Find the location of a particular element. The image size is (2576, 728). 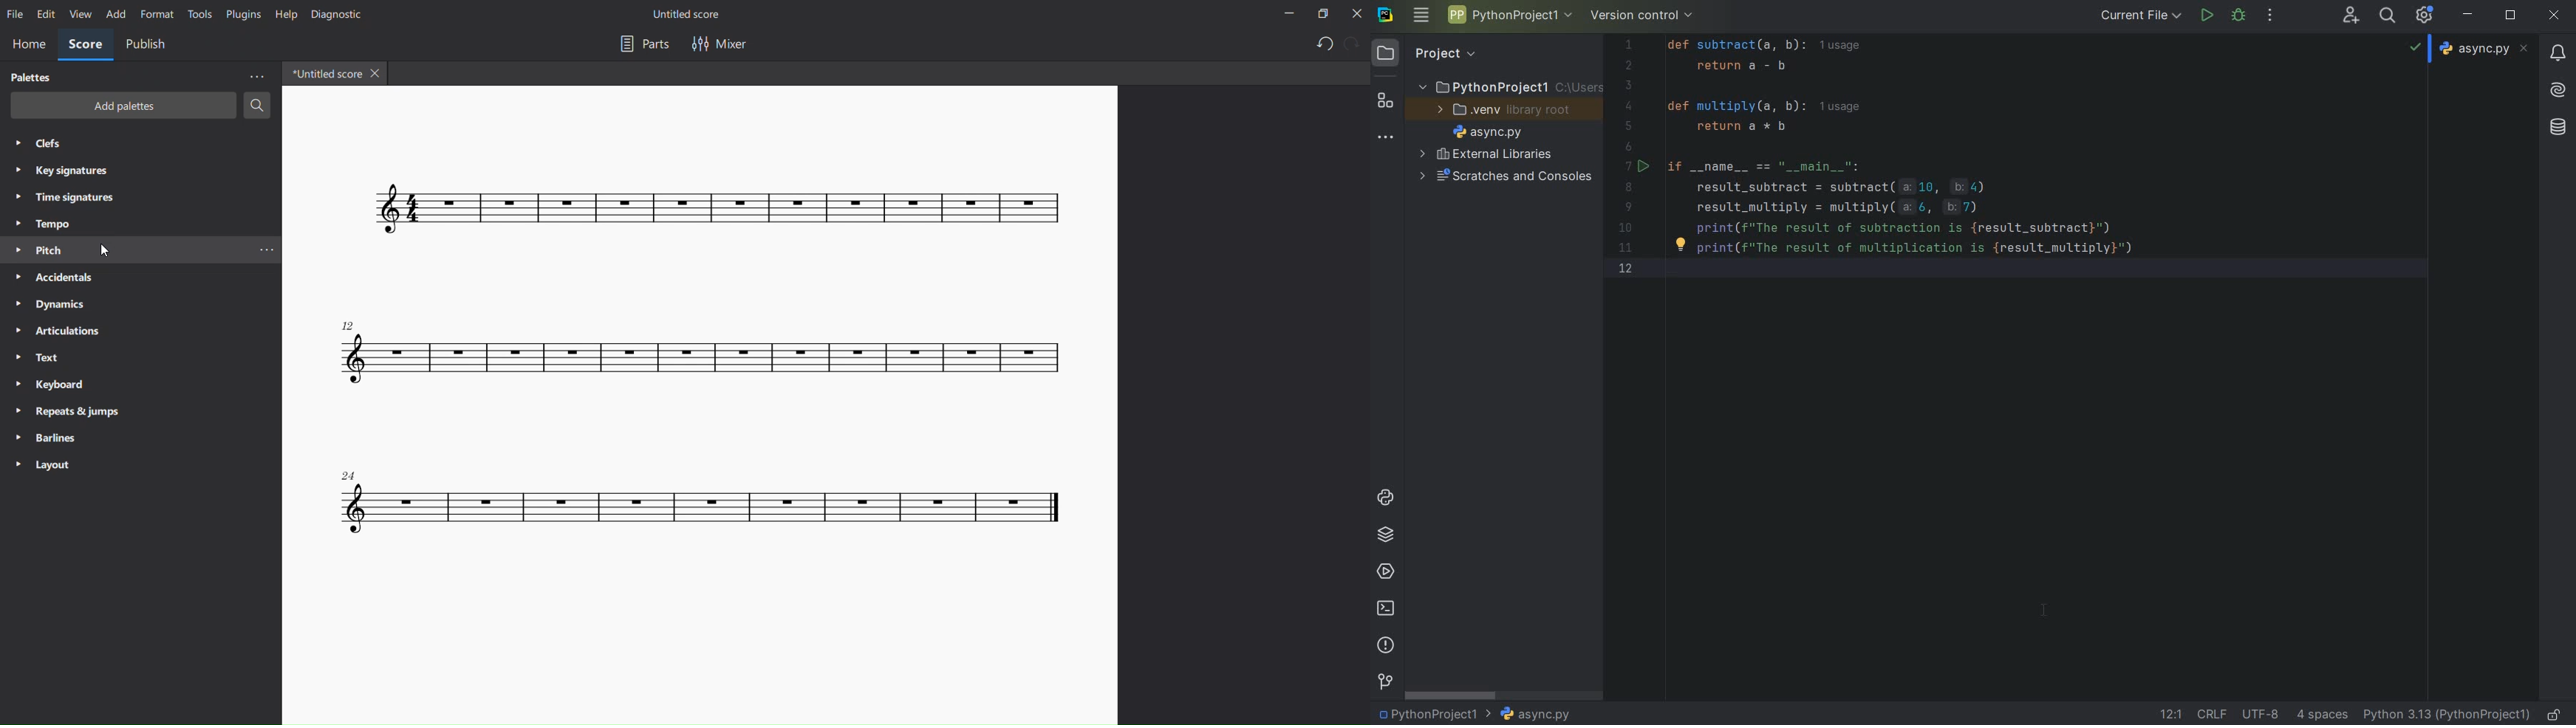

add is located at coordinates (113, 14).